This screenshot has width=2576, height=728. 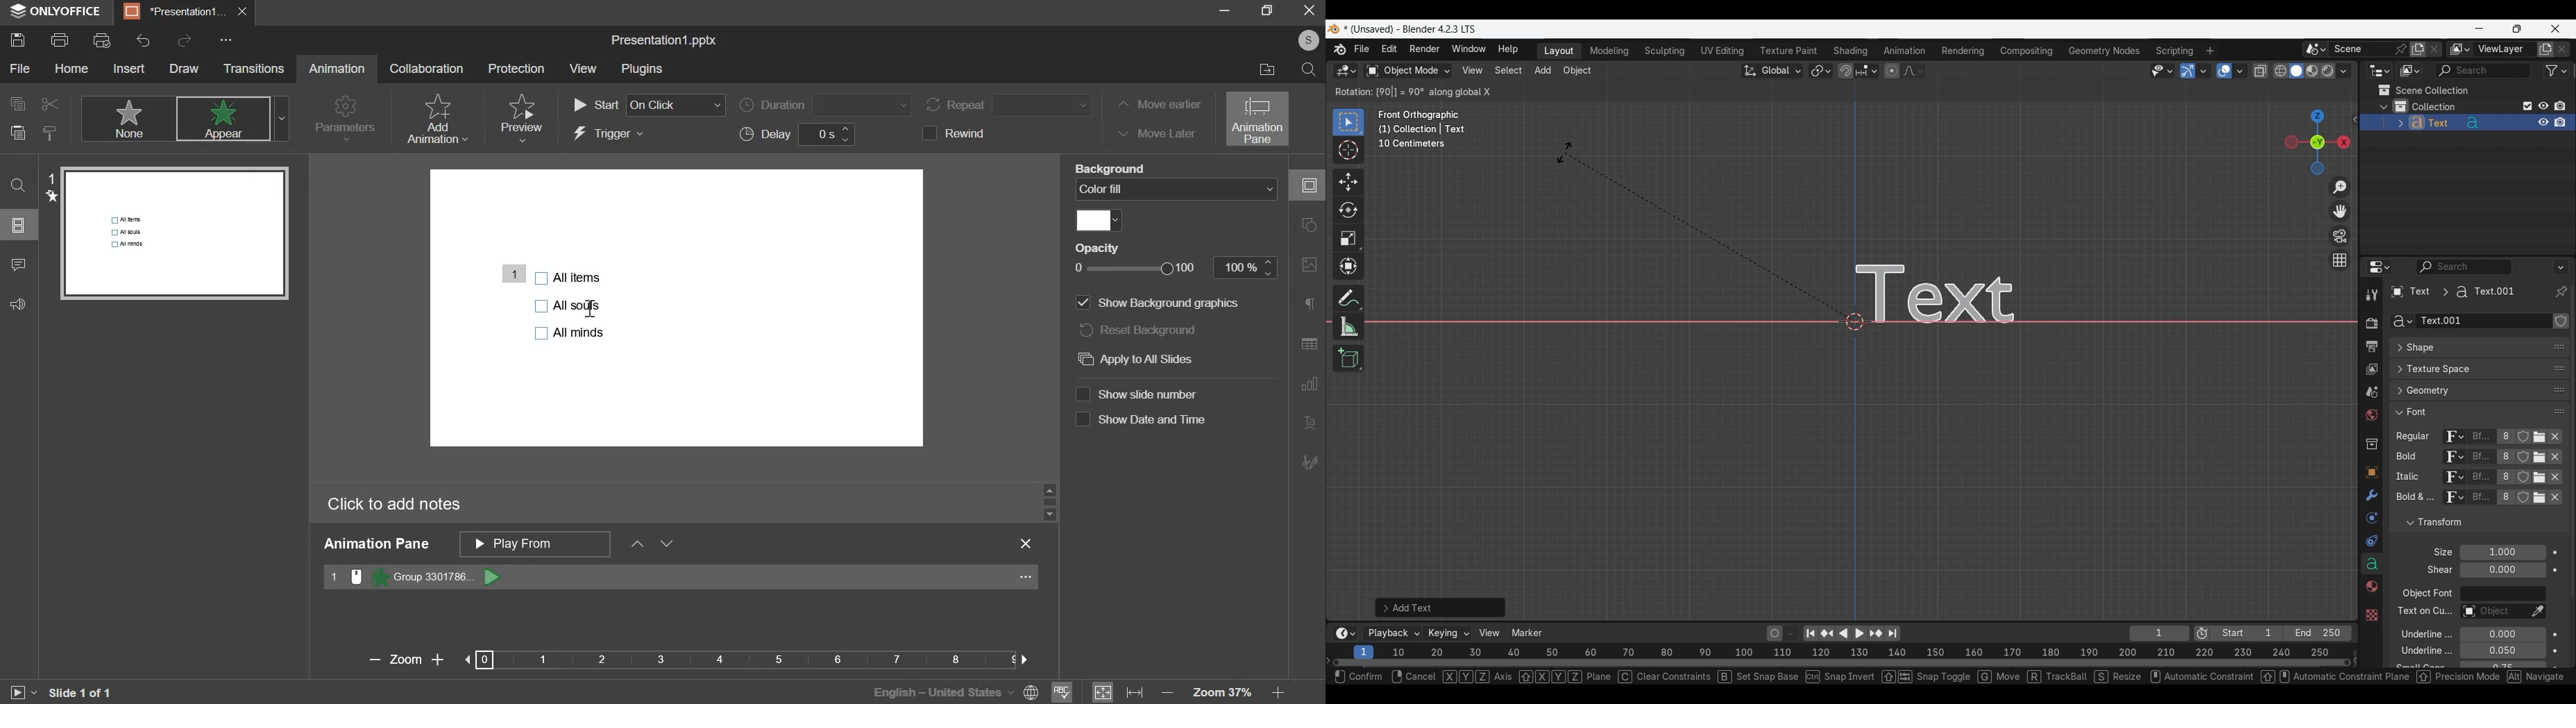 I want to click on Change order in the list, so click(x=2560, y=538).